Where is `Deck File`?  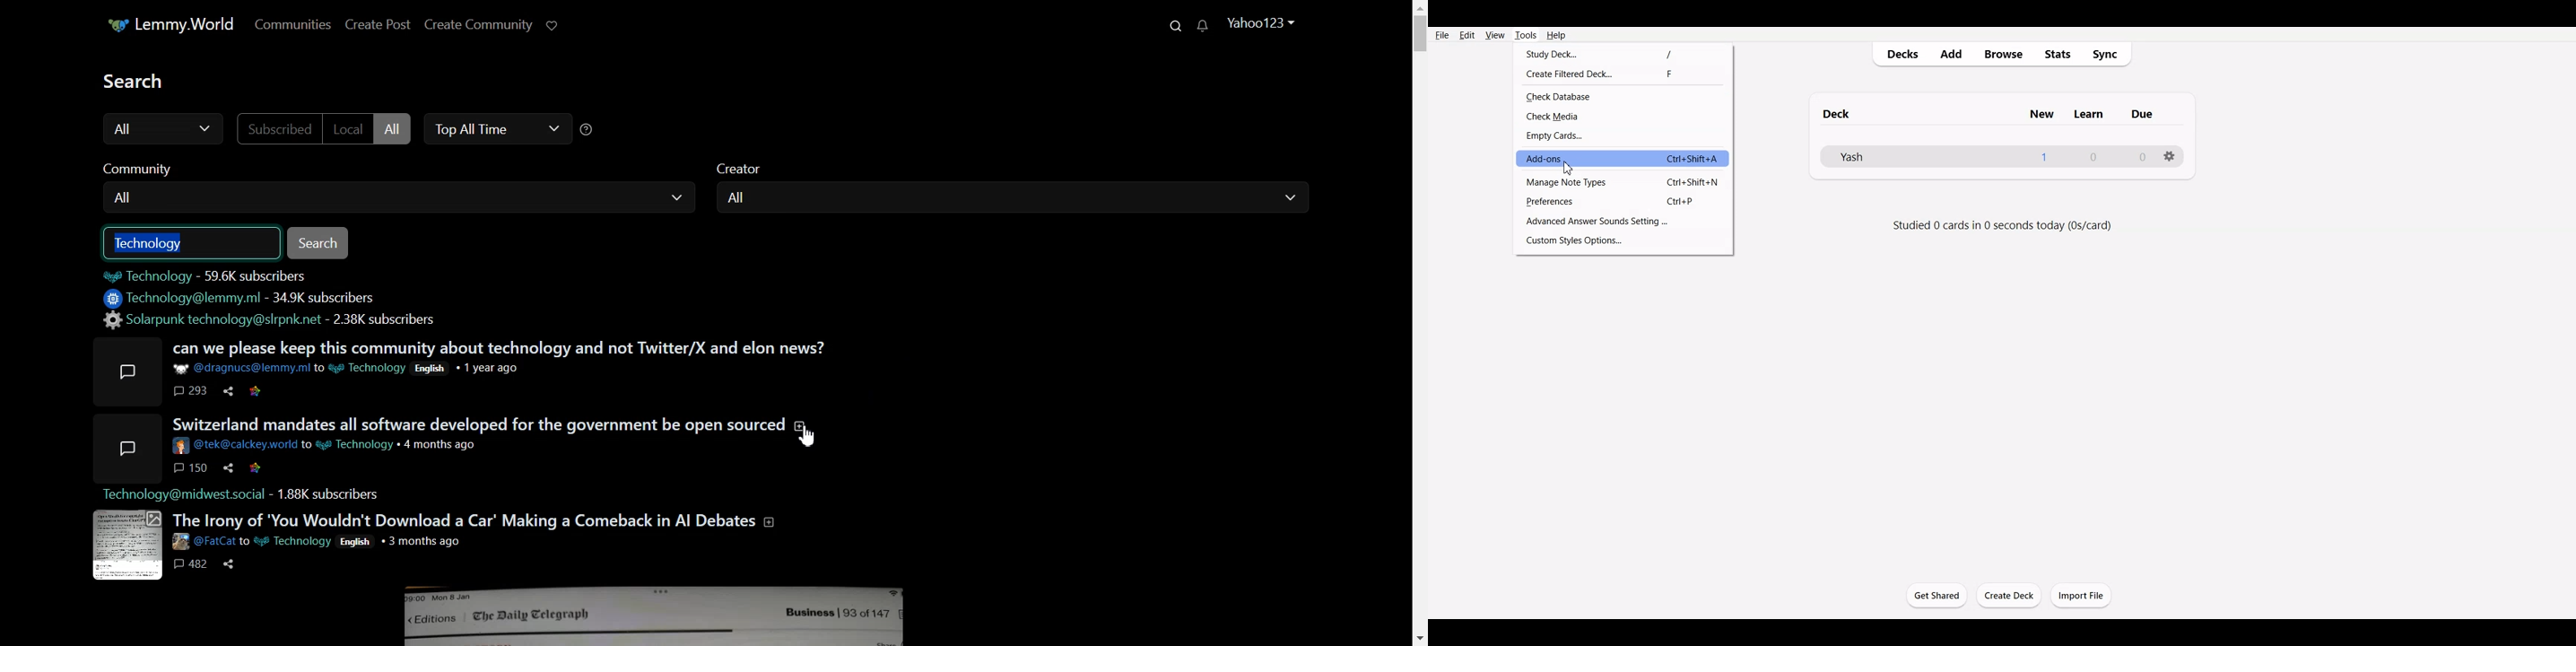 Deck File is located at coordinates (1880, 156).